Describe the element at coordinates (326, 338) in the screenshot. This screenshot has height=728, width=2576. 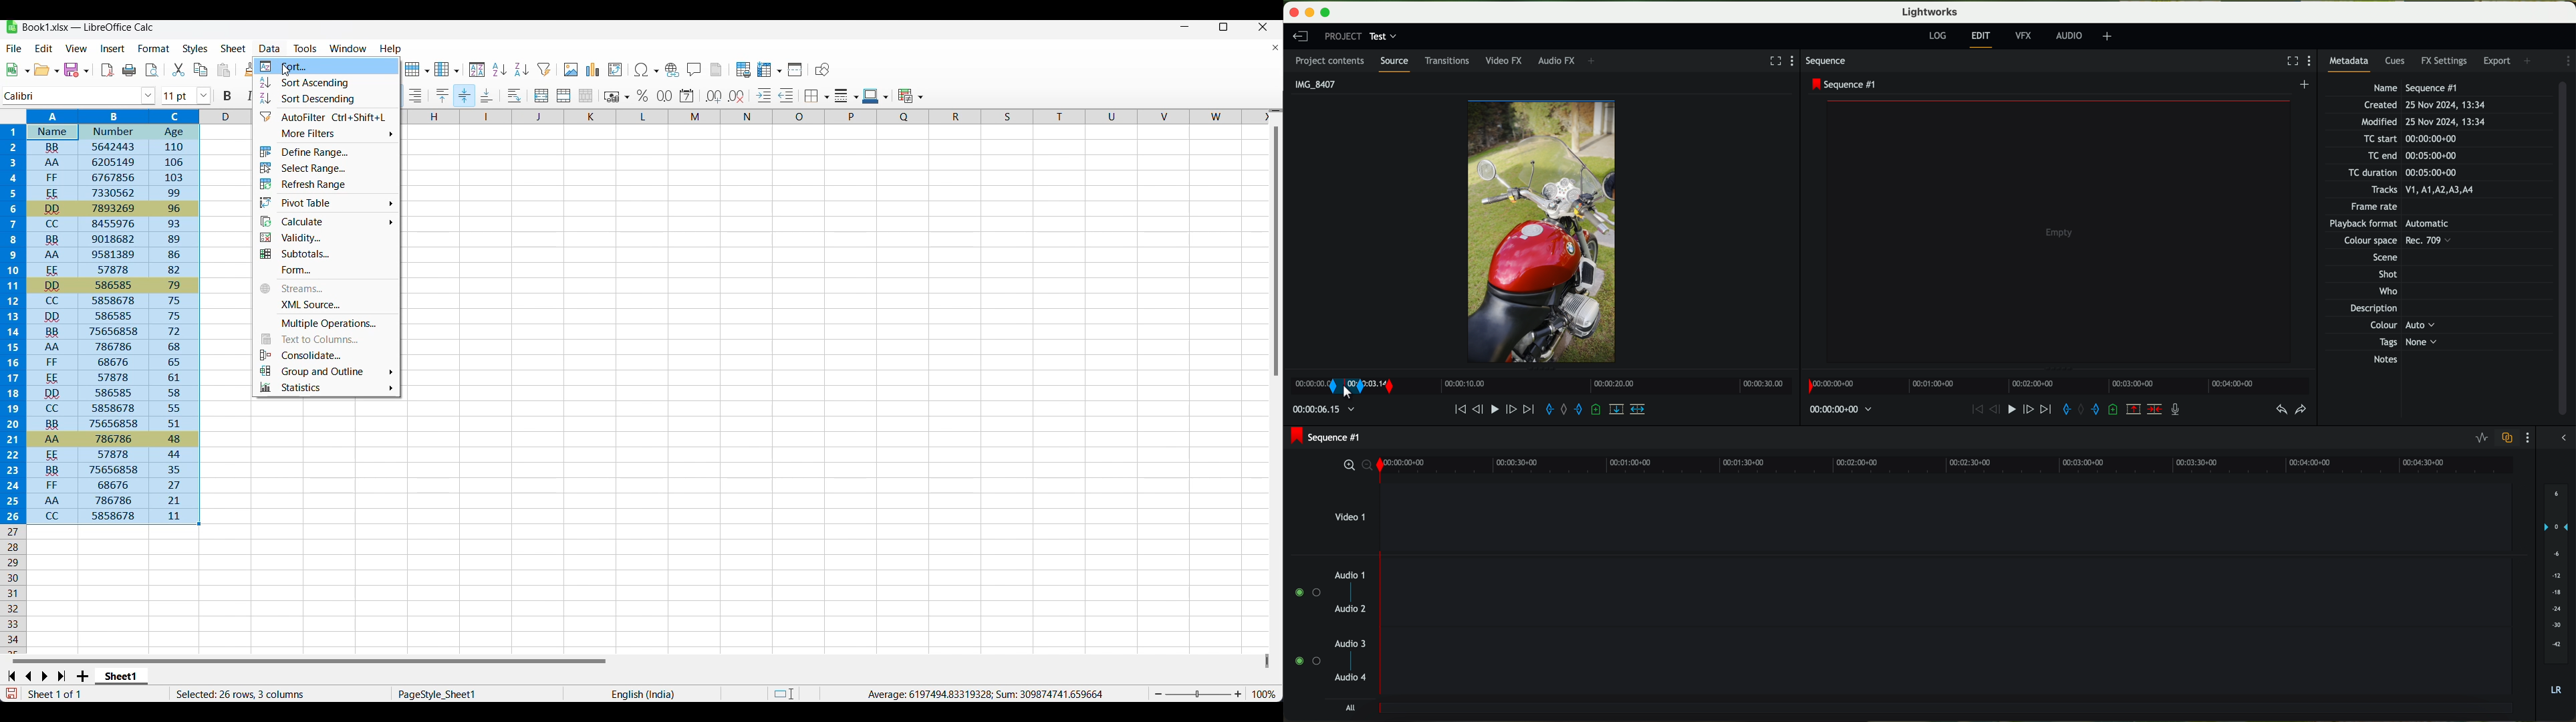
I see `Text to columns` at that location.